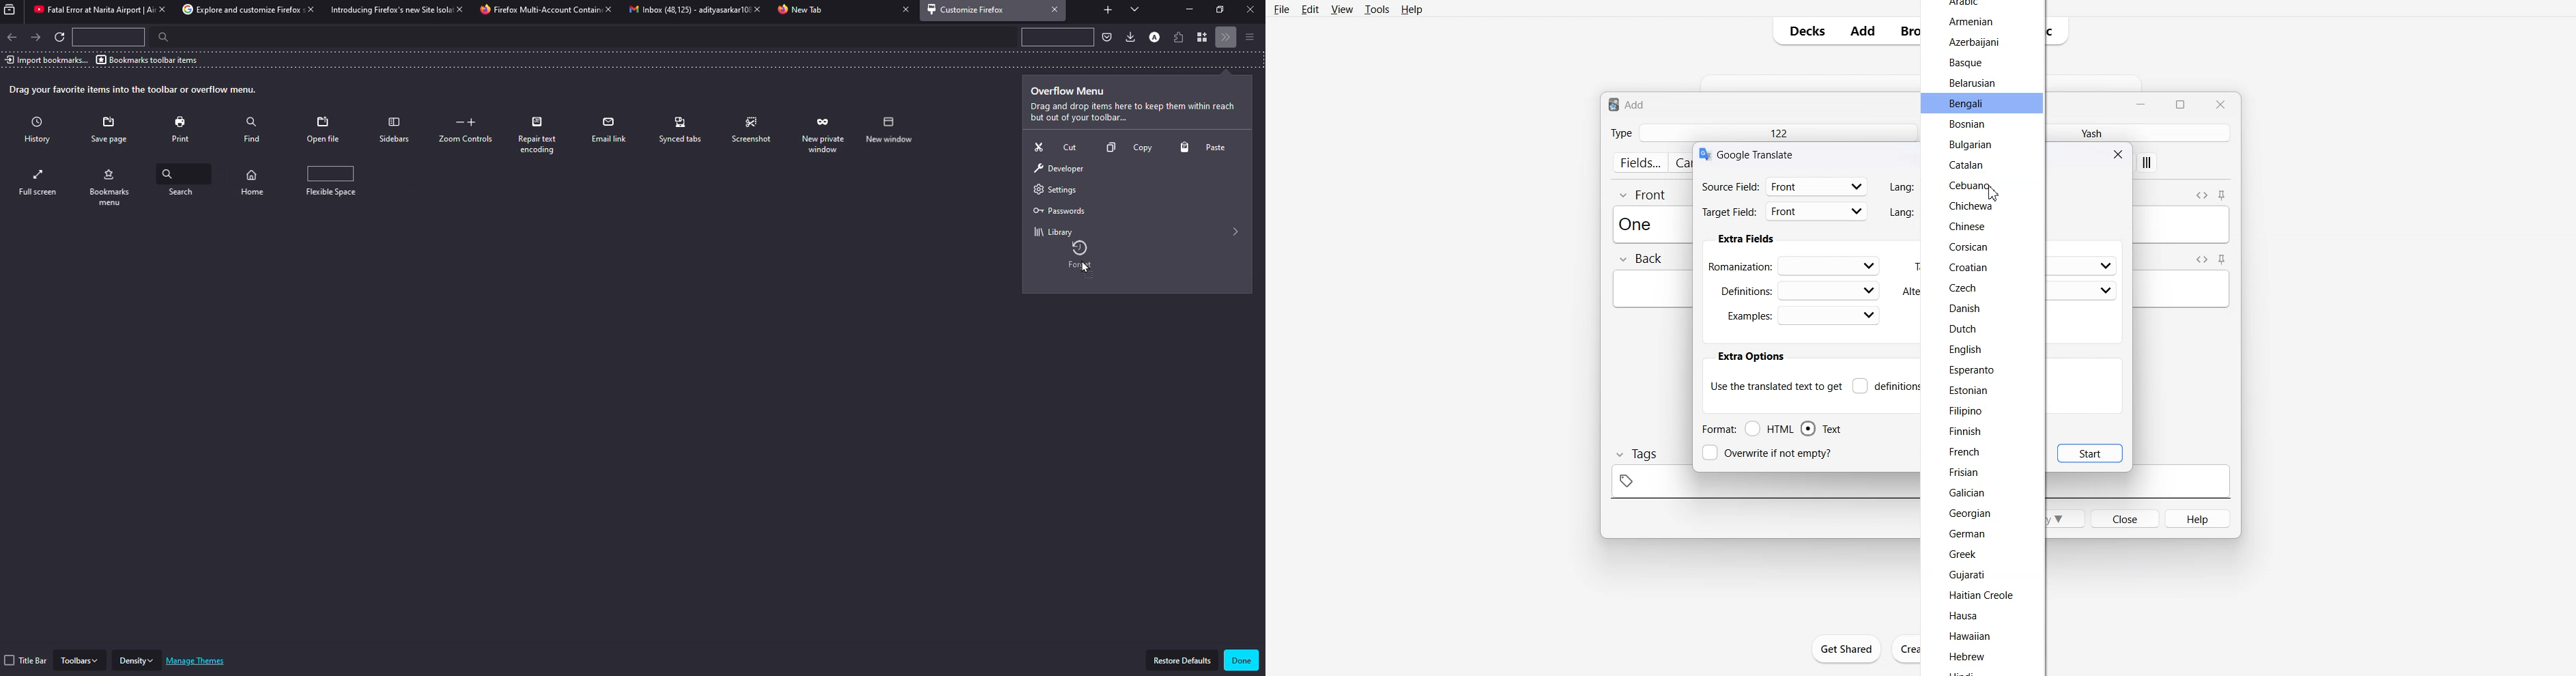  Describe the element at coordinates (1964, 5) in the screenshot. I see `arabic` at that location.